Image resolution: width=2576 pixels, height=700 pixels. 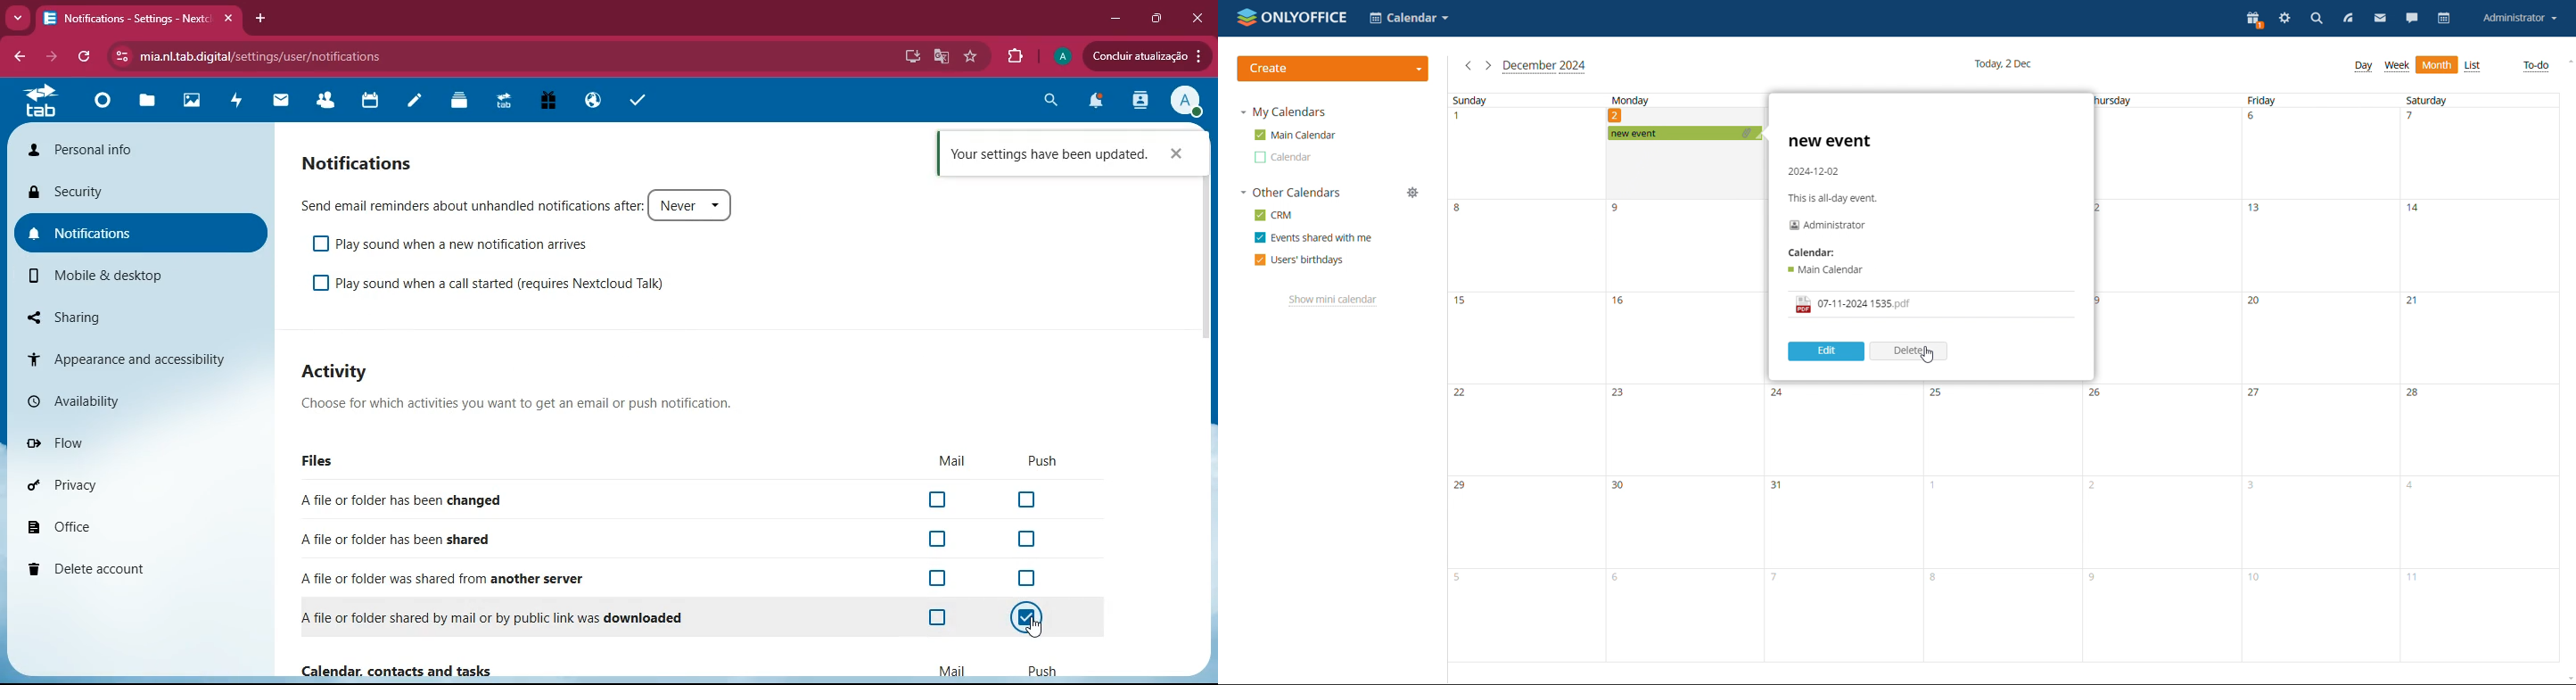 What do you see at coordinates (1115, 19) in the screenshot?
I see `minimize` at bounding box center [1115, 19].